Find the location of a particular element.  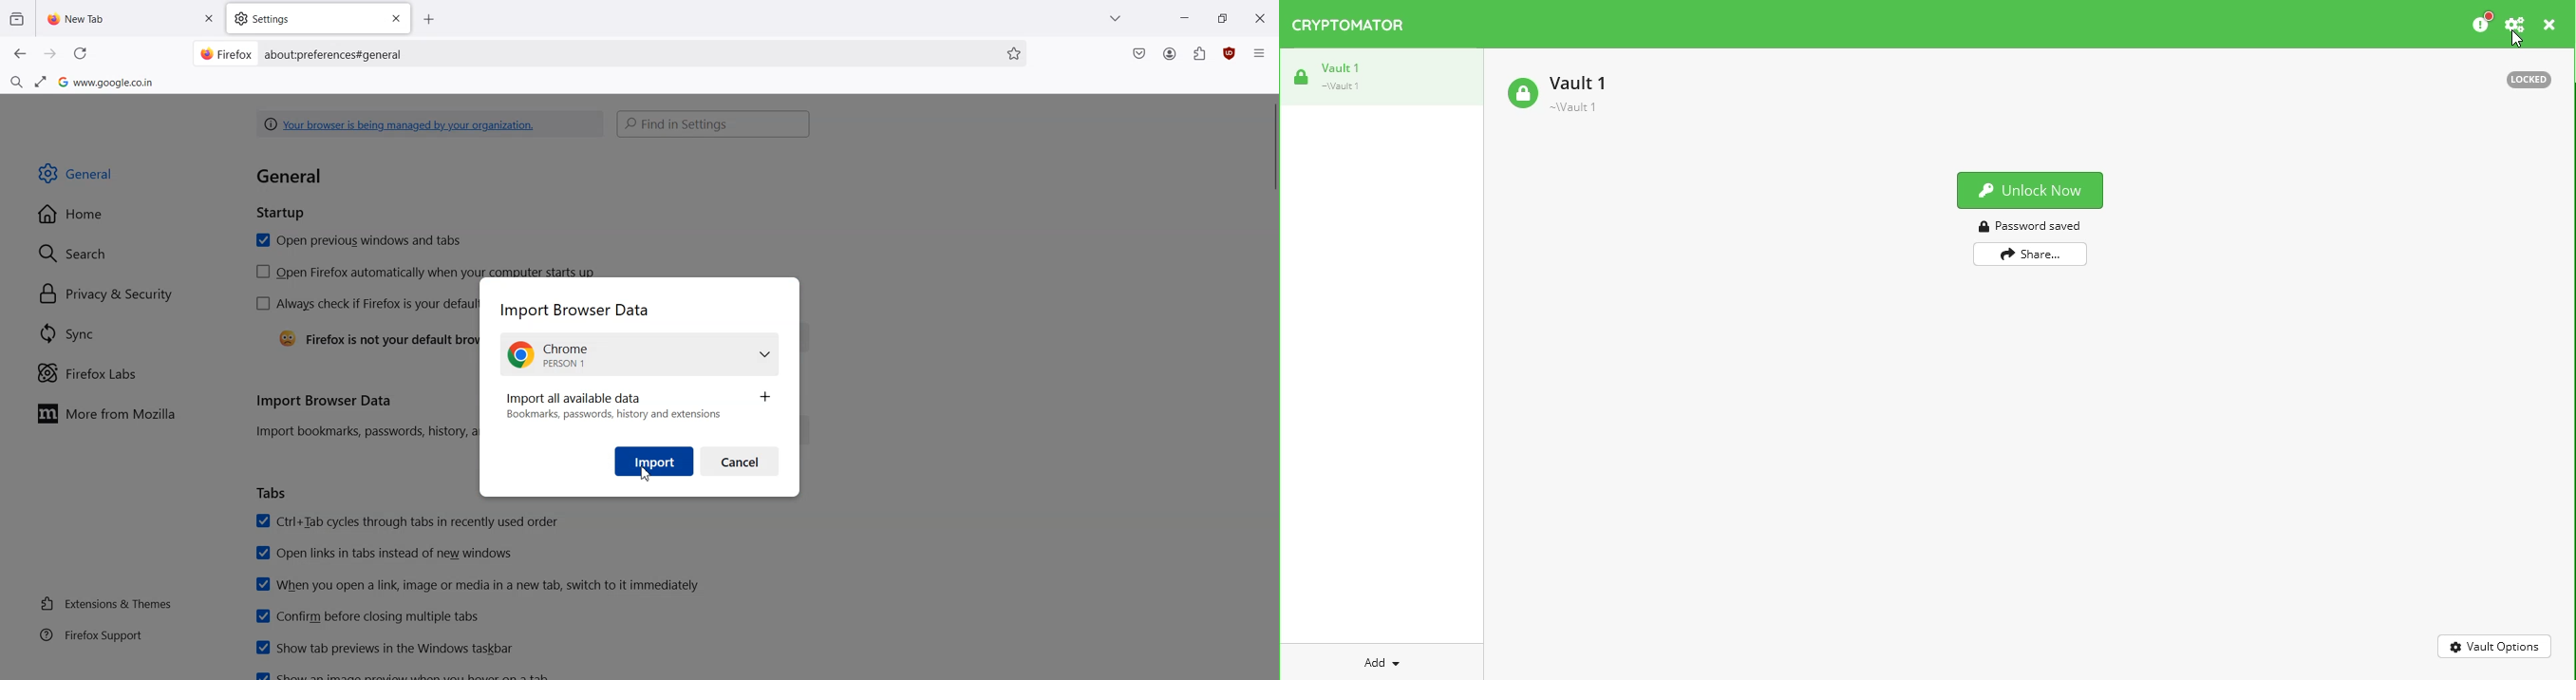

Close is located at coordinates (395, 18).